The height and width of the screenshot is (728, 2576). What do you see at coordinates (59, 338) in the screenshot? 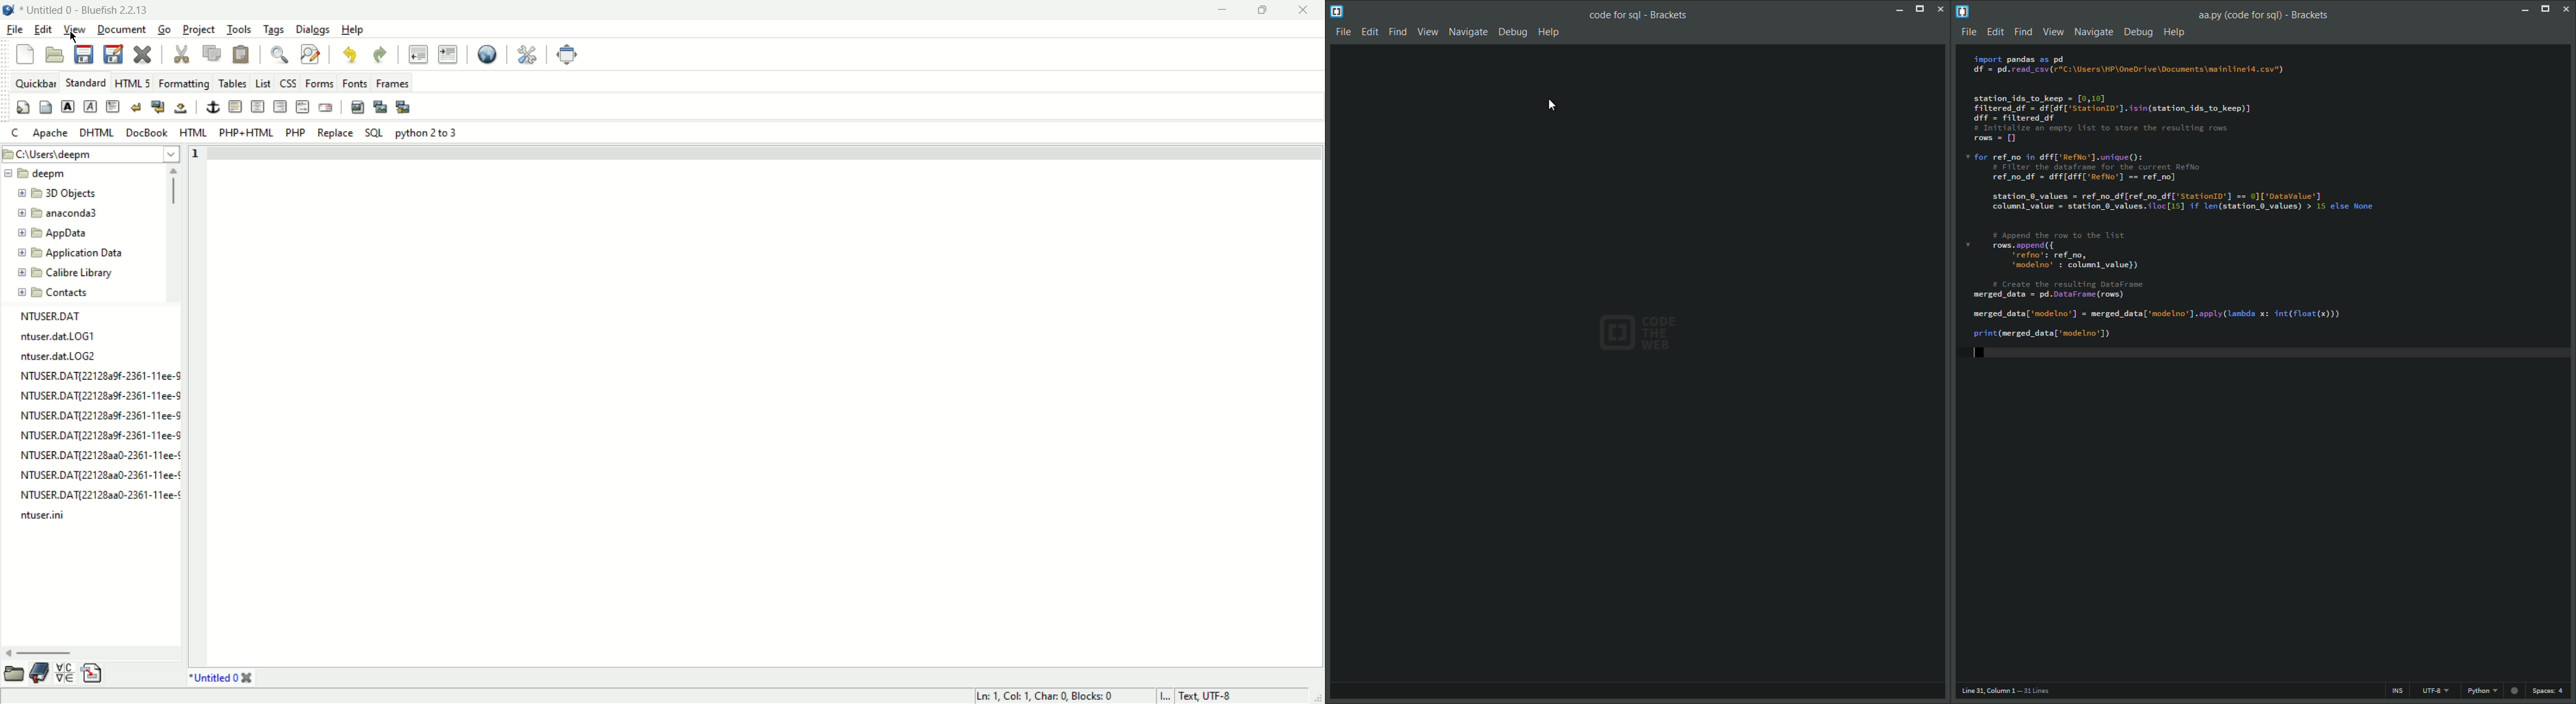
I see `ntuser.dat.LOG1` at bounding box center [59, 338].